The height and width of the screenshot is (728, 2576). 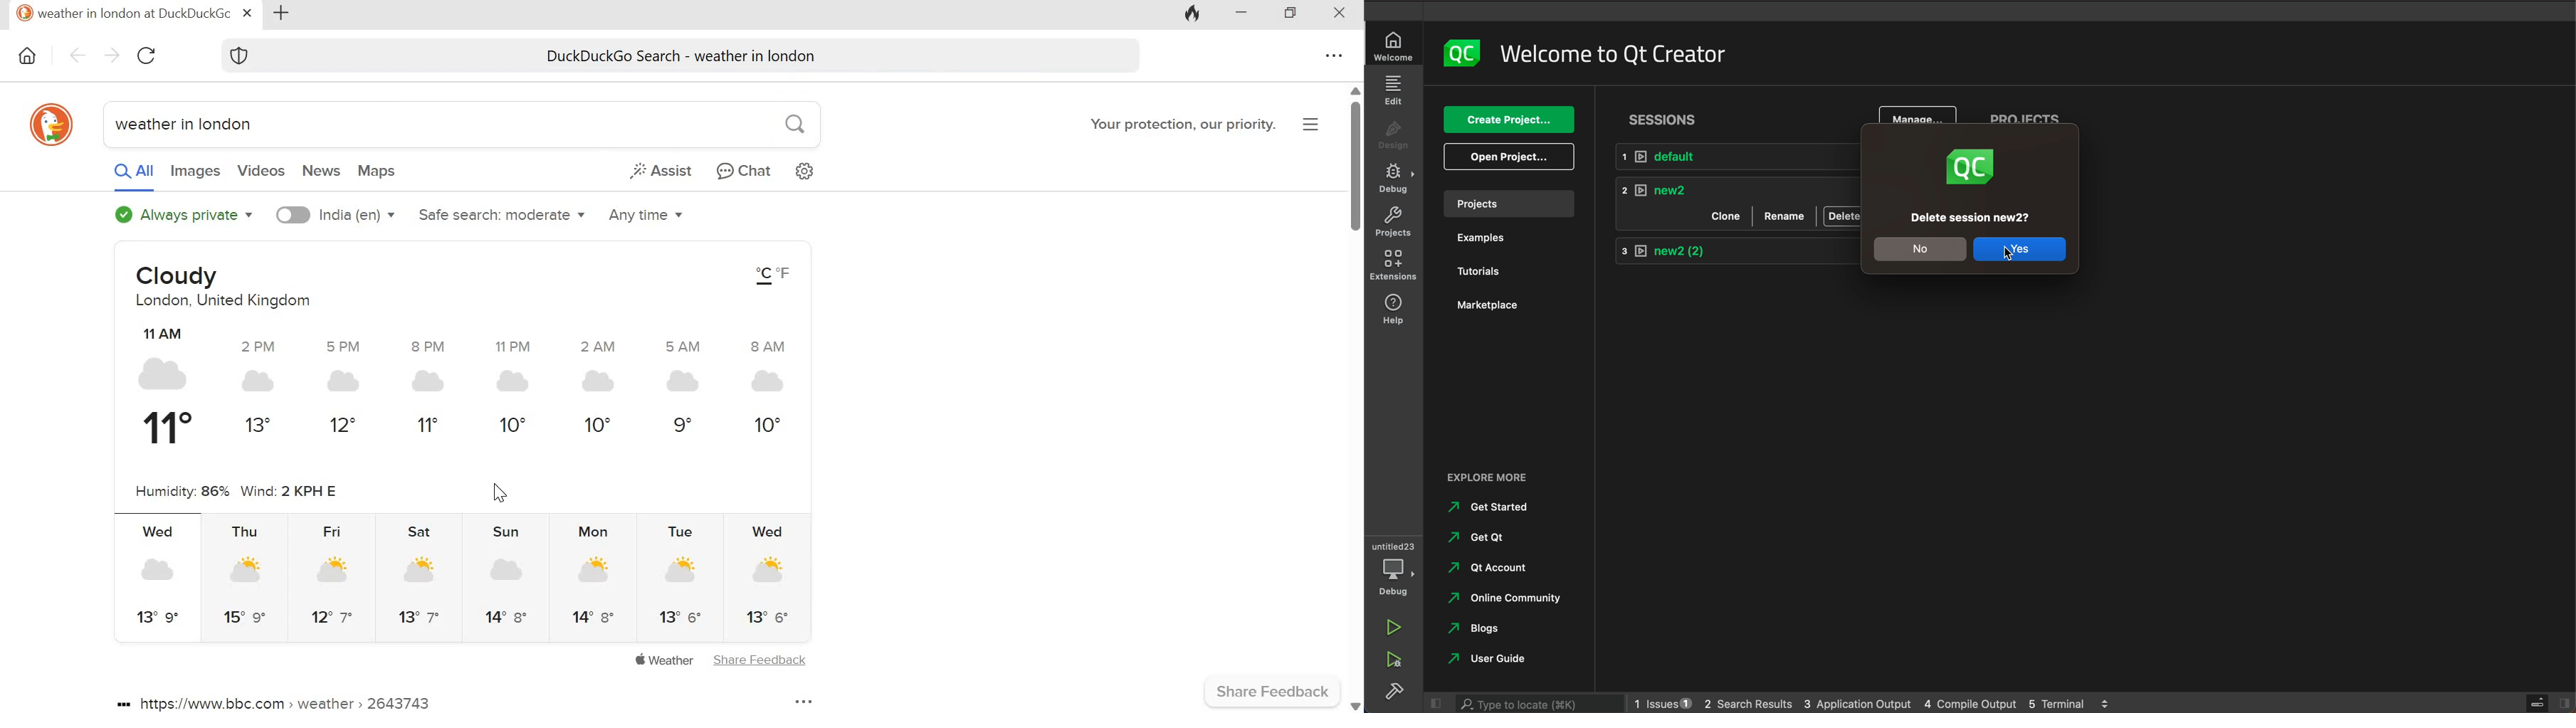 I want to click on  Get Started, so click(x=1497, y=508).